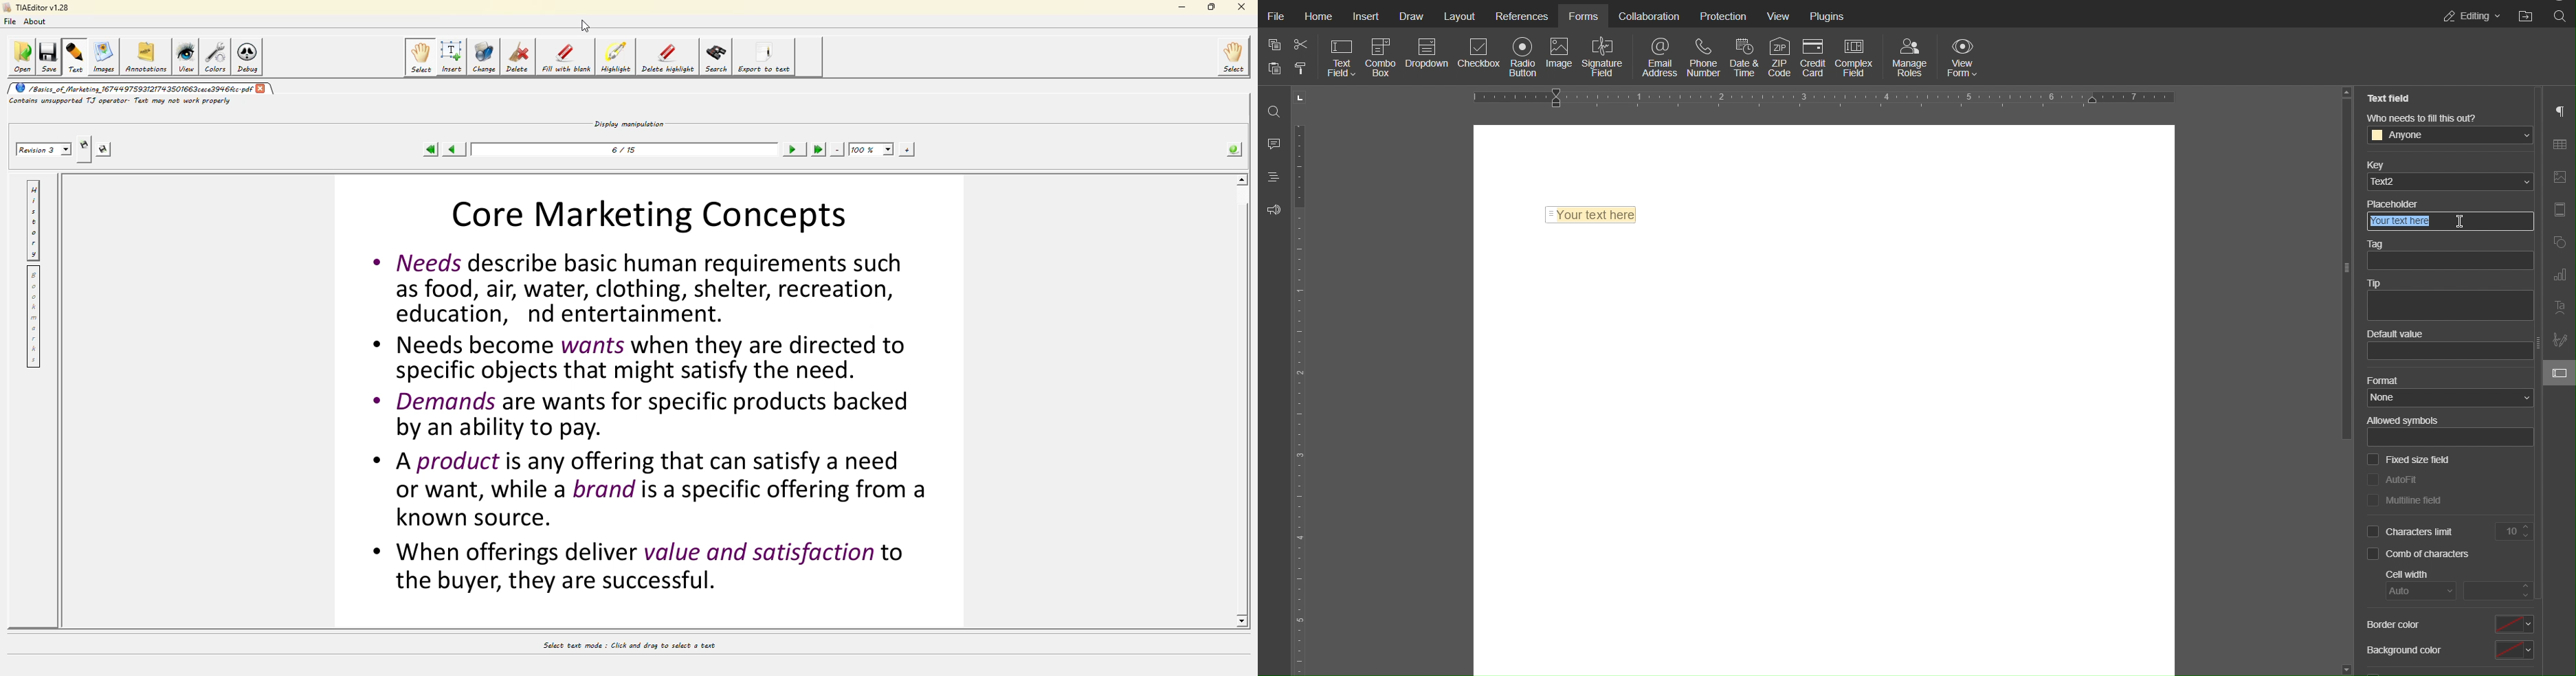  What do you see at coordinates (2516, 530) in the screenshot?
I see `Limit` at bounding box center [2516, 530].